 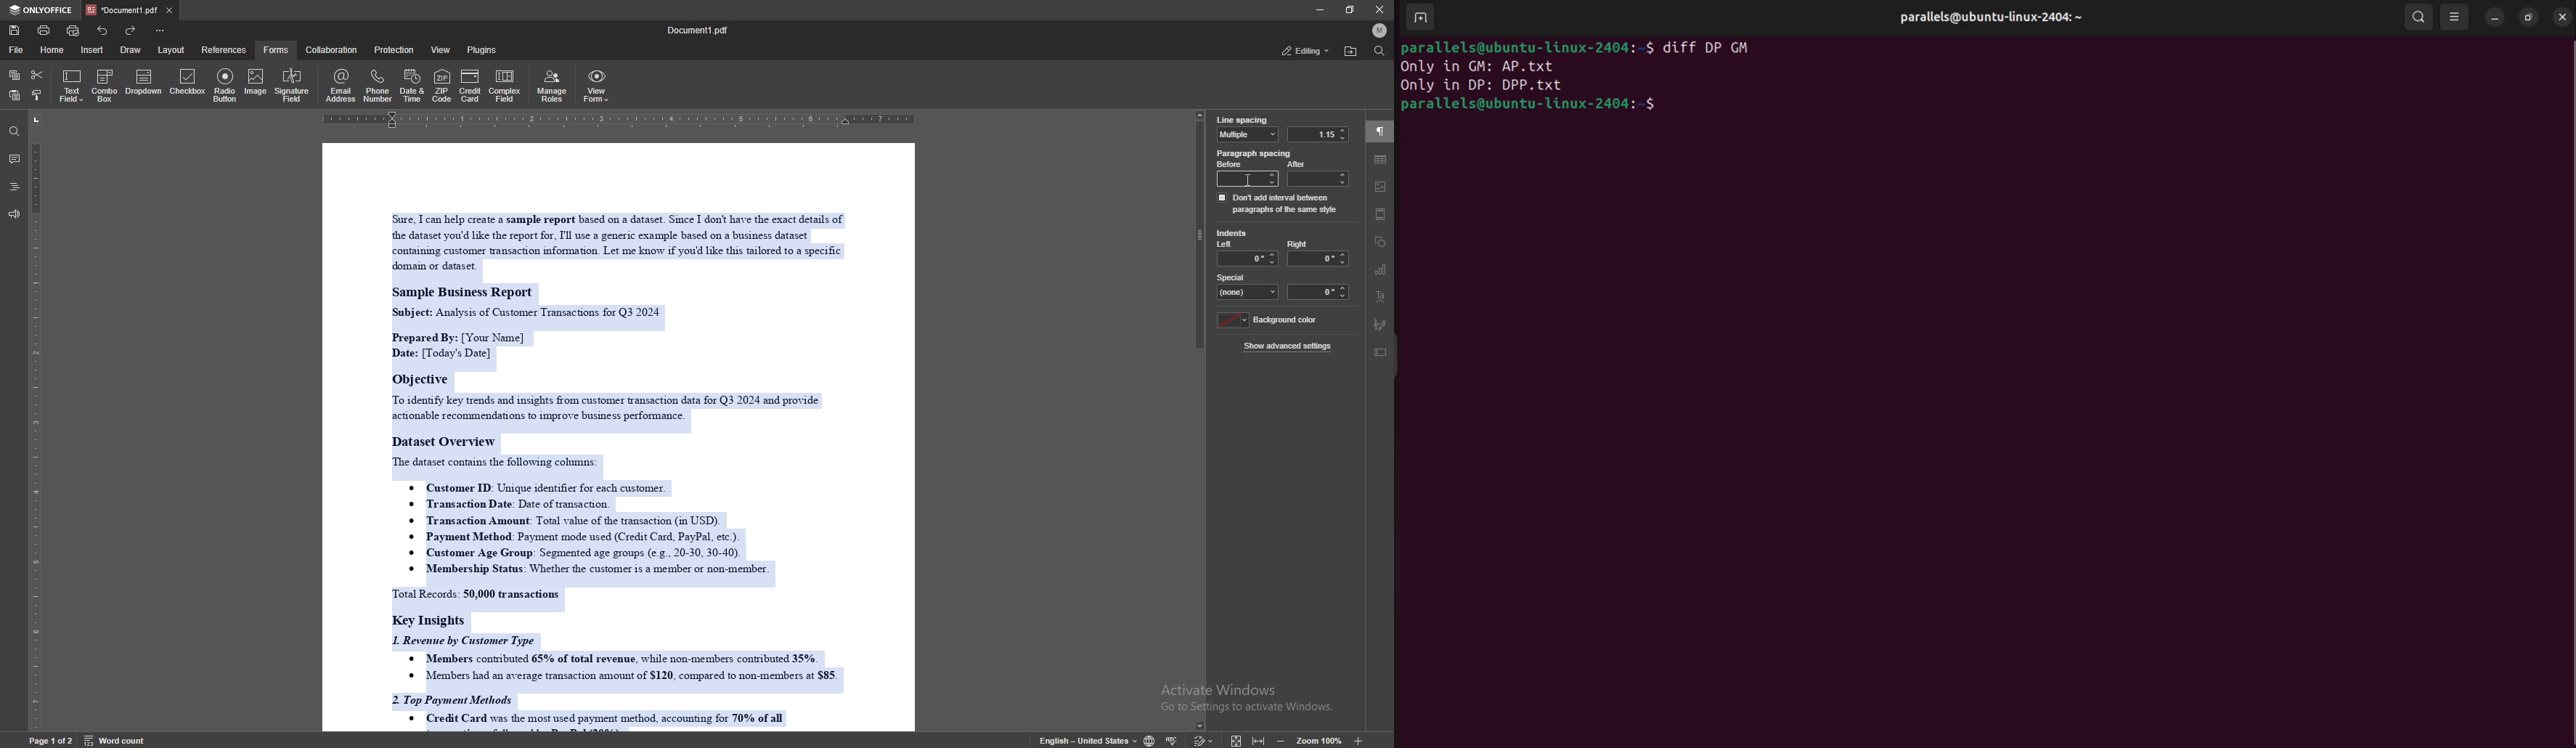 I want to click on insert, so click(x=91, y=49).